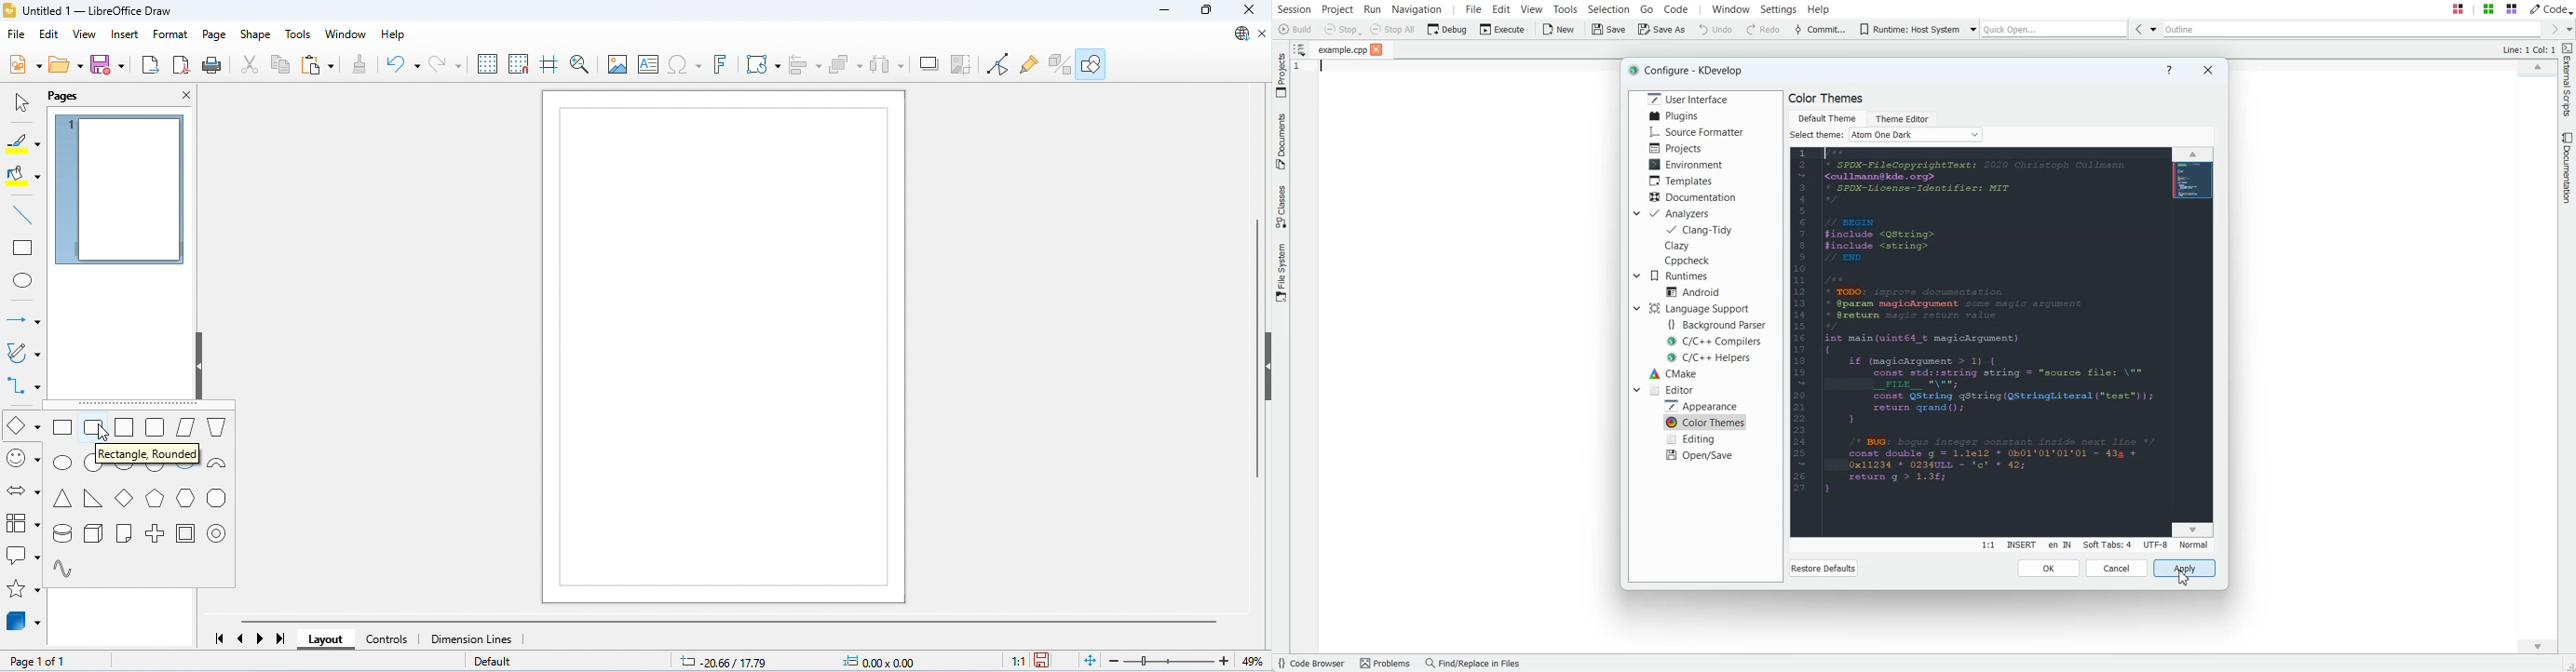  What do you see at coordinates (126, 468) in the screenshot?
I see `circle pie` at bounding box center [126, 468].